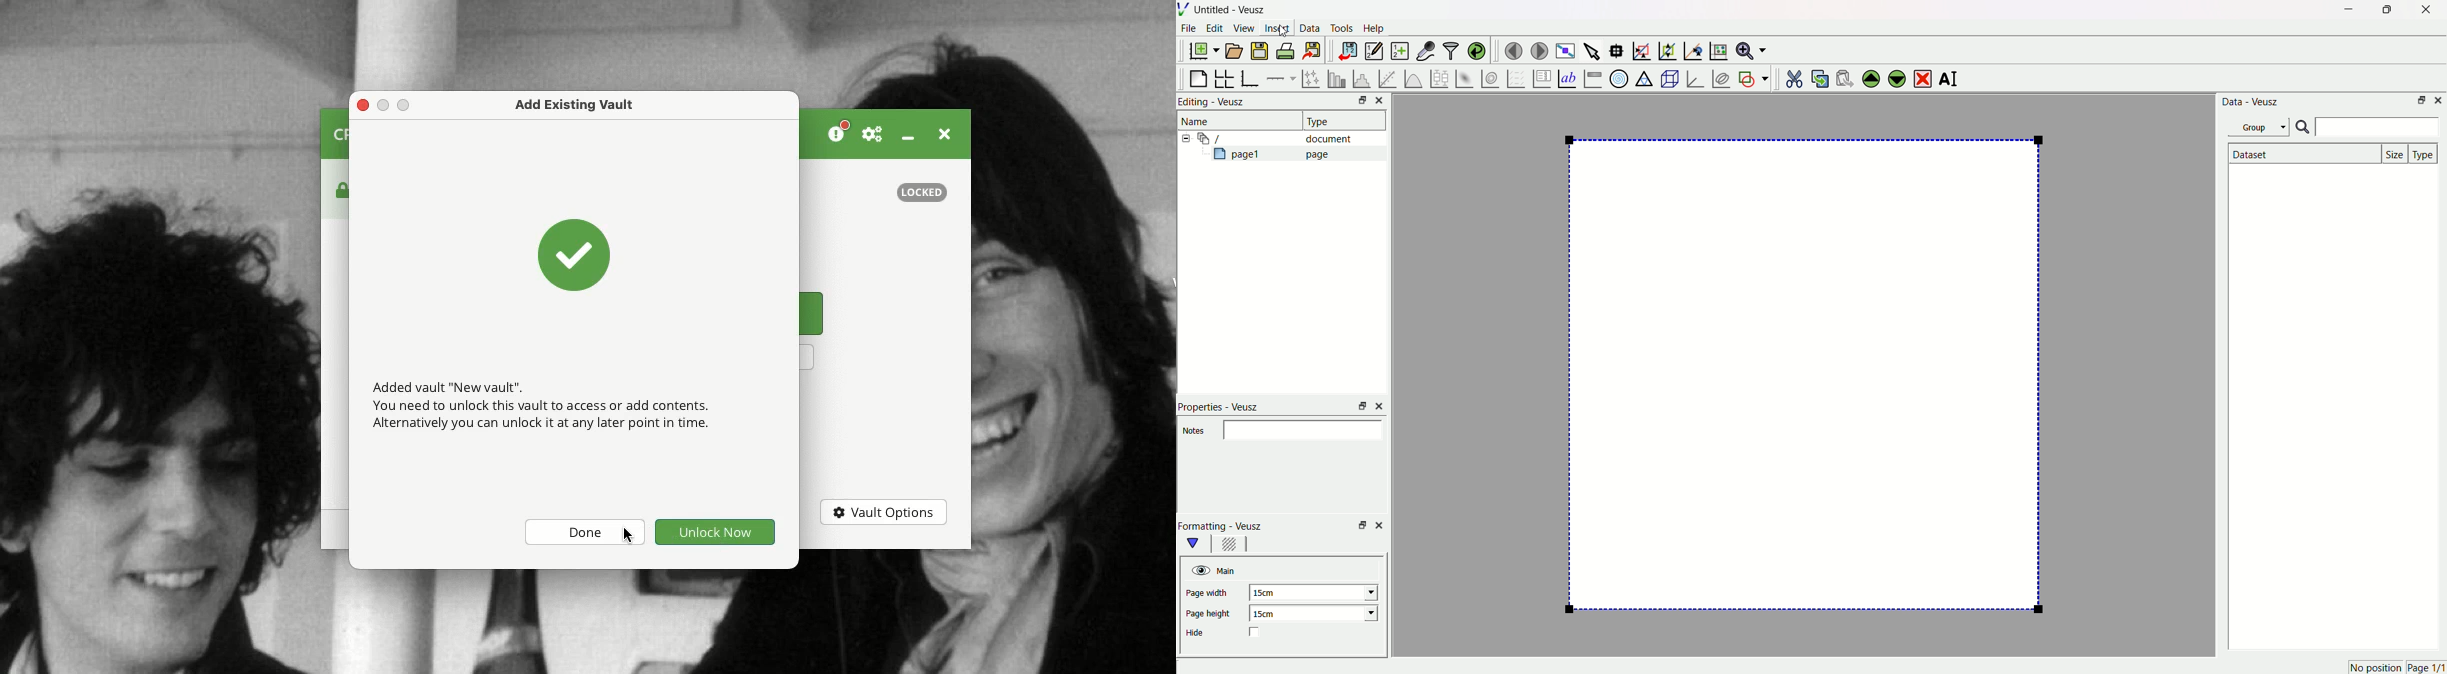 The width and height of the screenshot is (2464, 700). What do you see at coordinates (1379, 524) in the screenshot?
I see `close` at bounding box center [1379, 524].